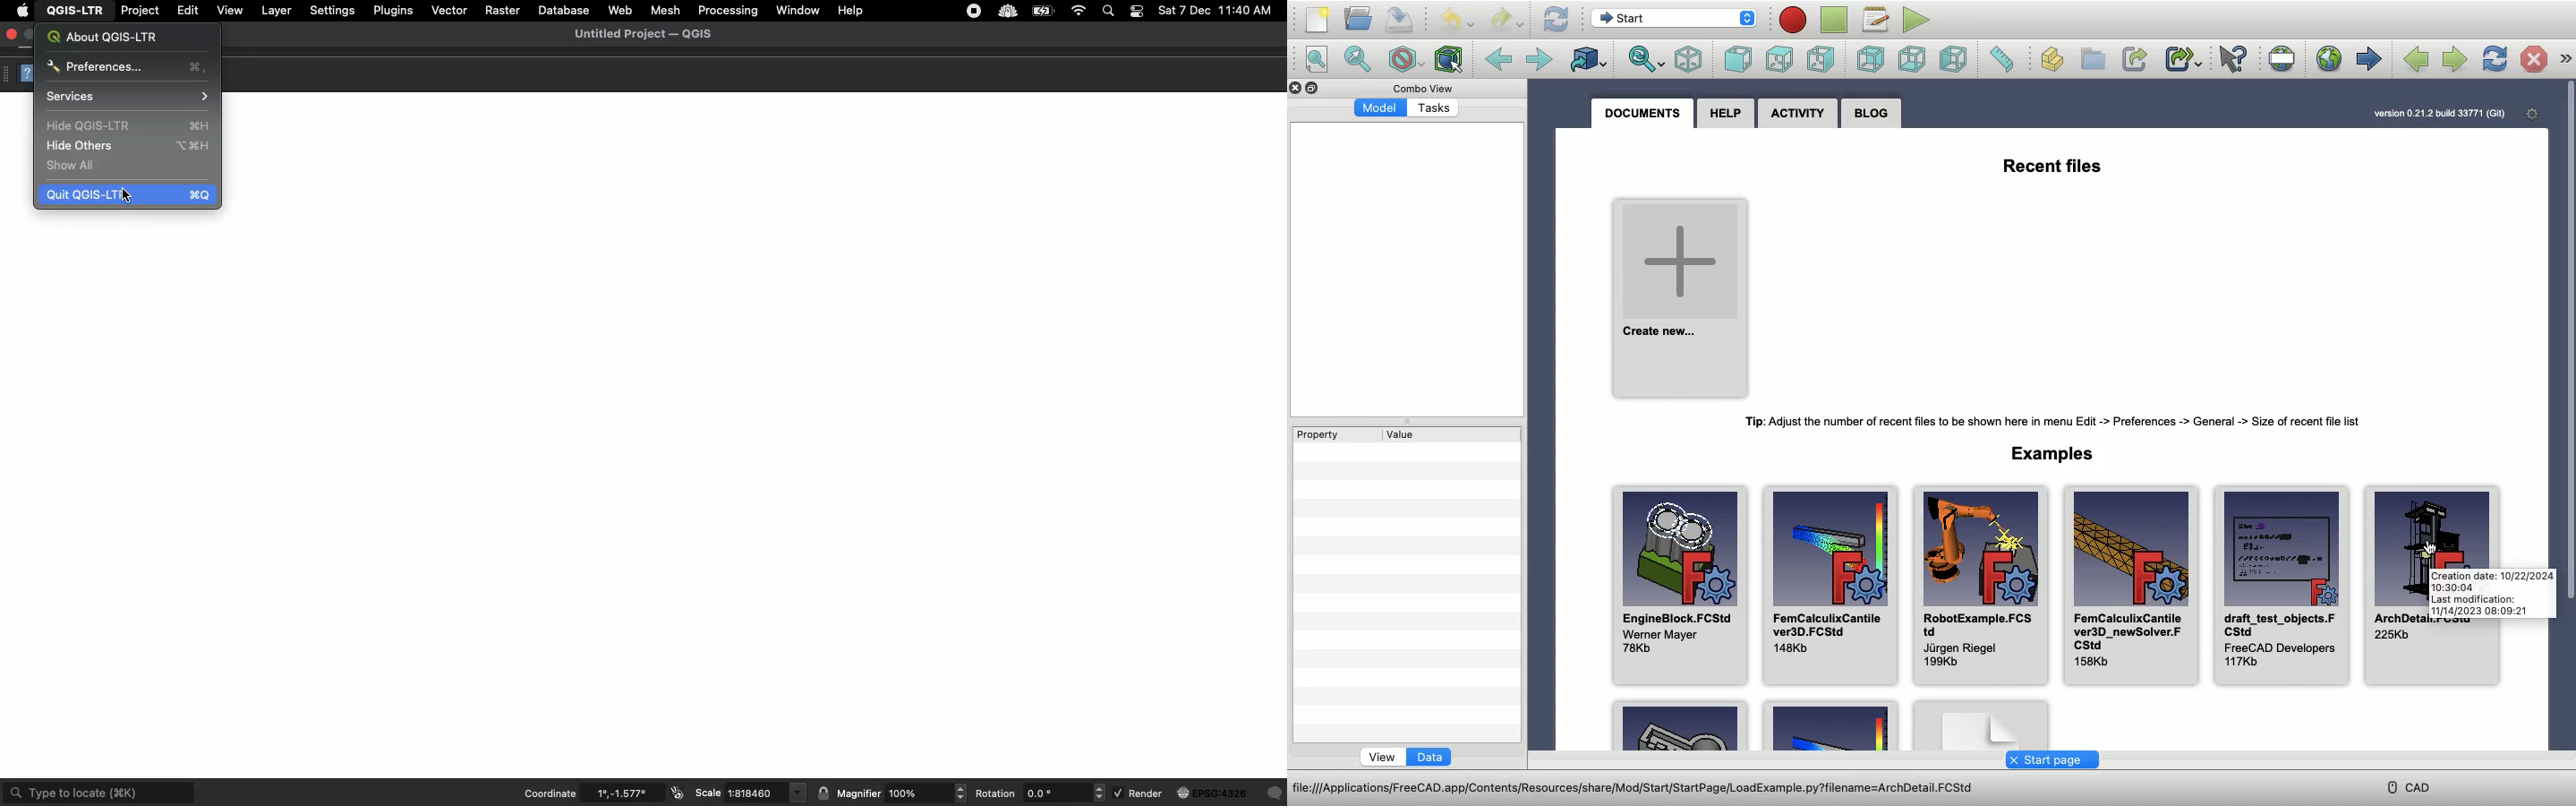 The image size is (2576, 812). Describe the element at coordinates (1045, 12) in the screenshot. I see `Charge` at that location.